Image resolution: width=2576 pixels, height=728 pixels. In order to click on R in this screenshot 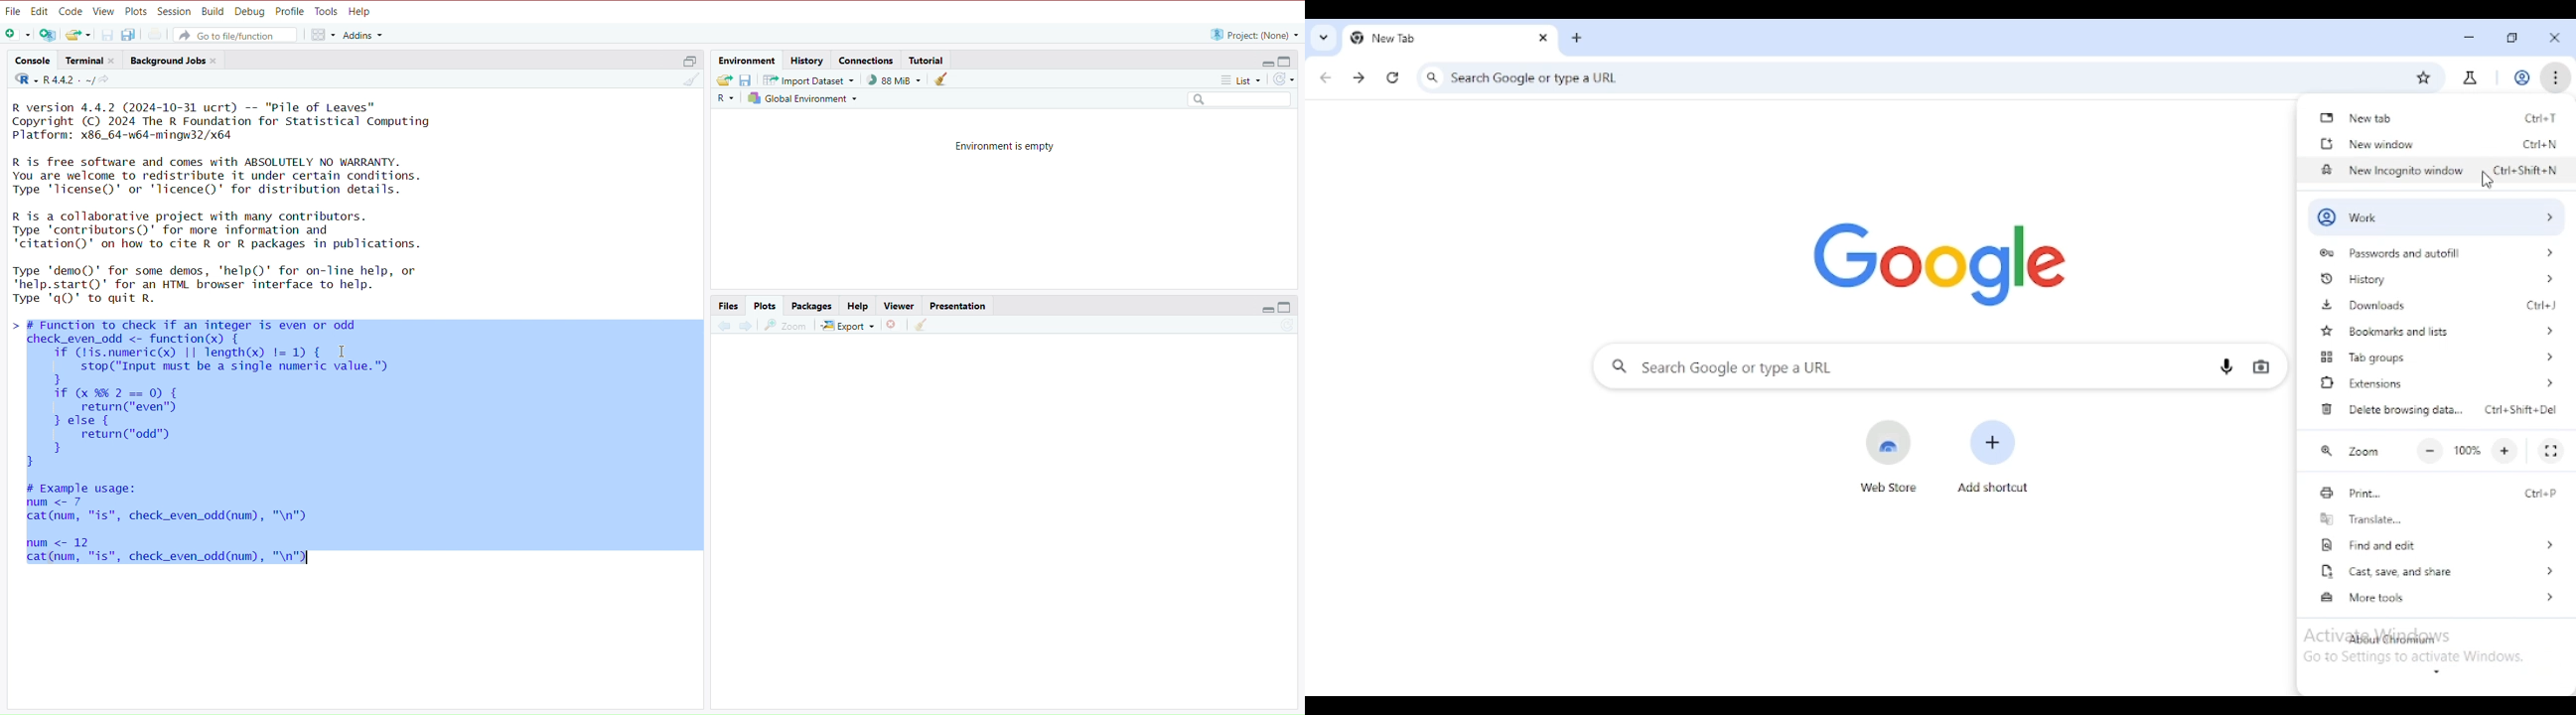, I will do `click(724, 101)`.